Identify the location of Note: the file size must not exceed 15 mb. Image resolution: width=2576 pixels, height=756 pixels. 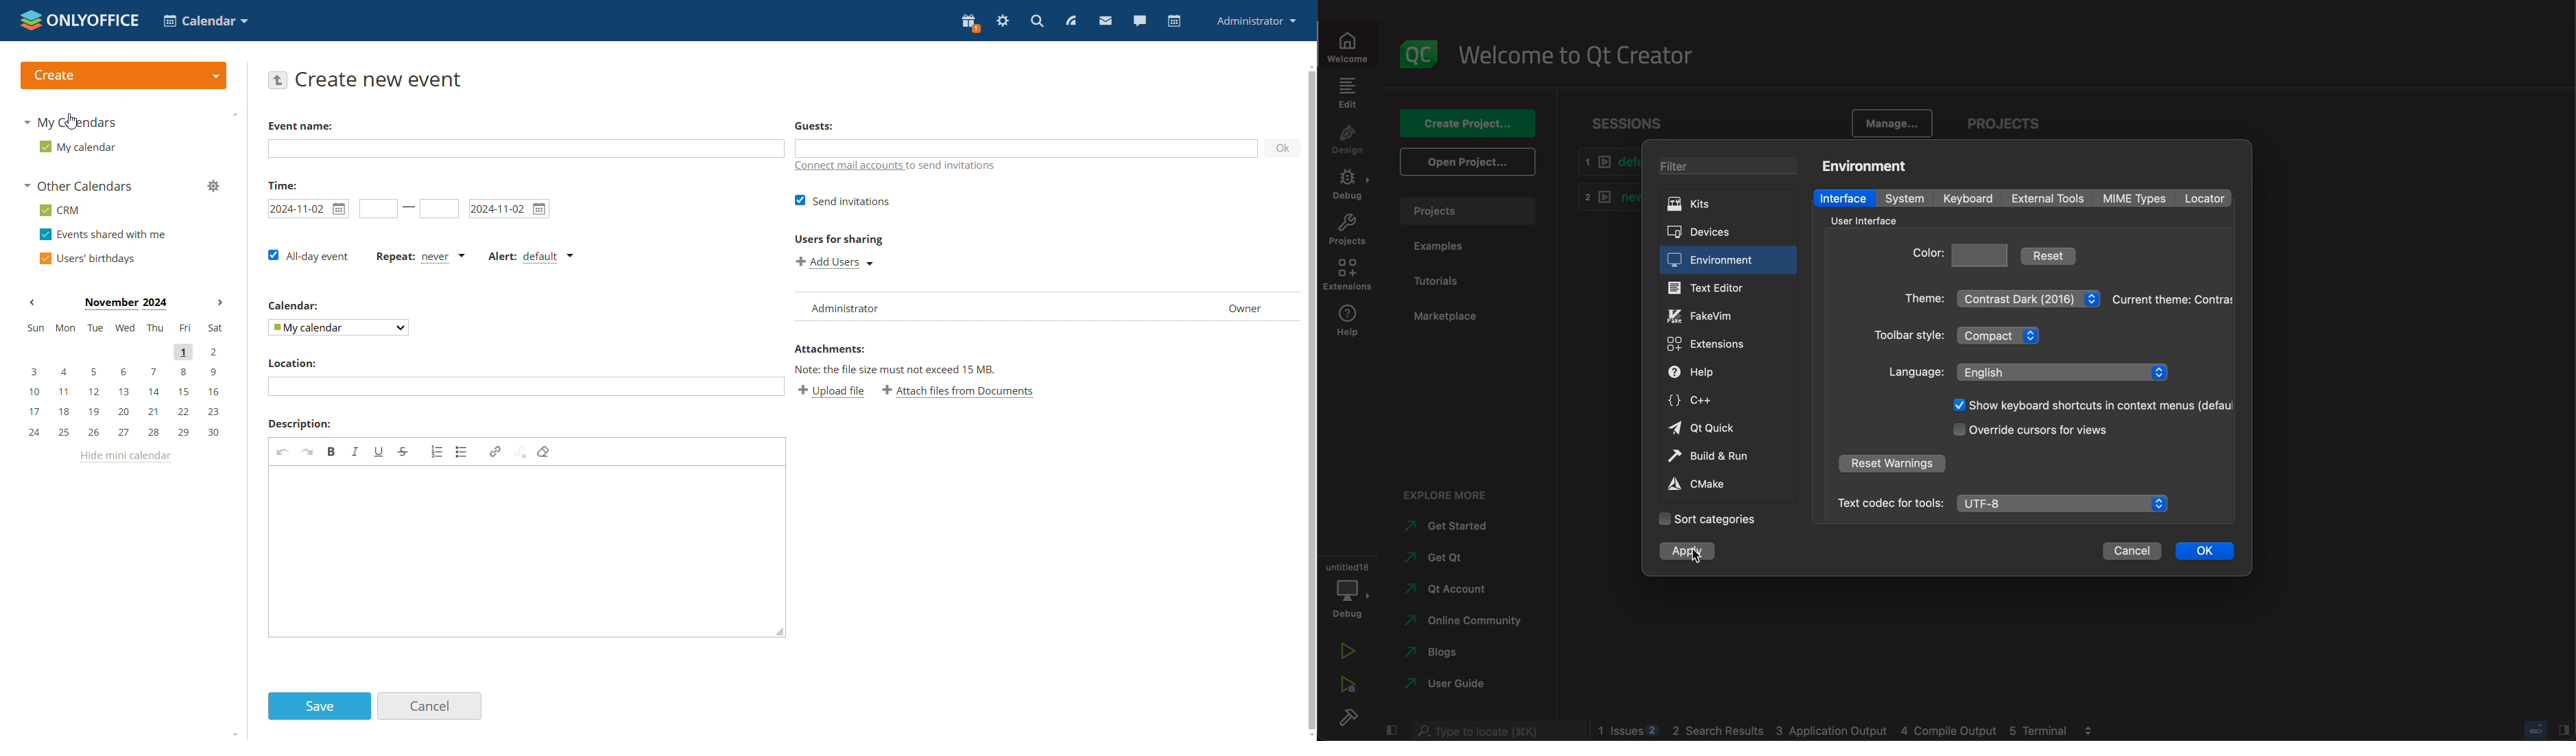
(896, 369).